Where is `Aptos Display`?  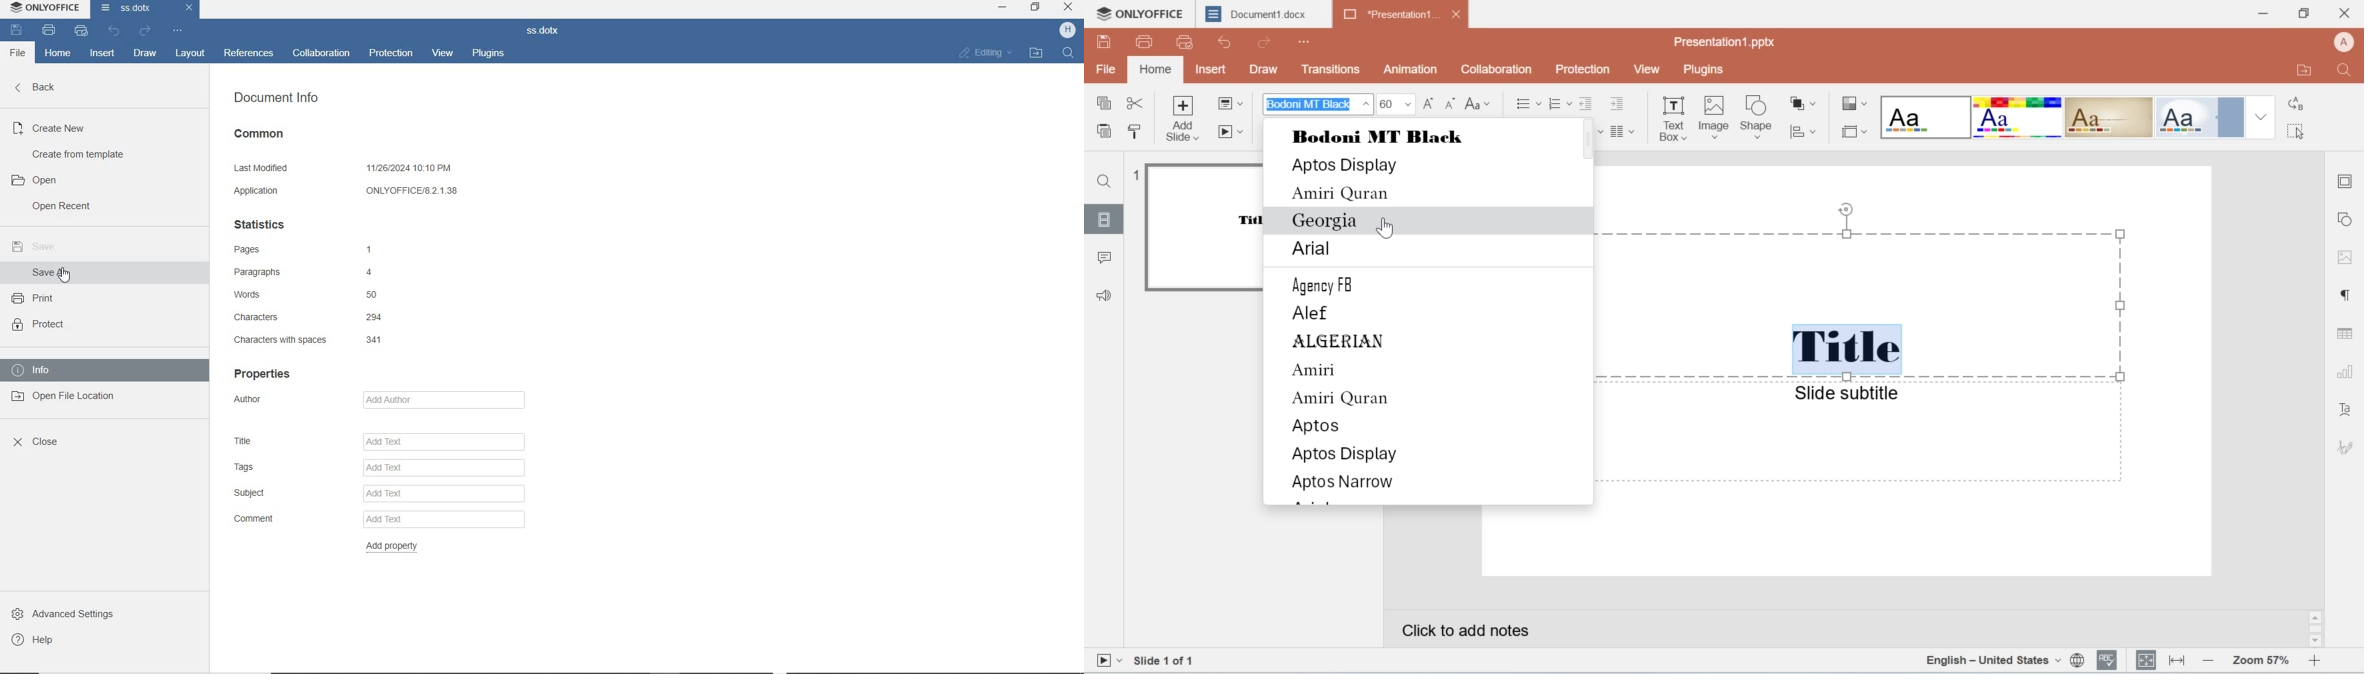
Aptos Display is located at coordinates (1349, 167).